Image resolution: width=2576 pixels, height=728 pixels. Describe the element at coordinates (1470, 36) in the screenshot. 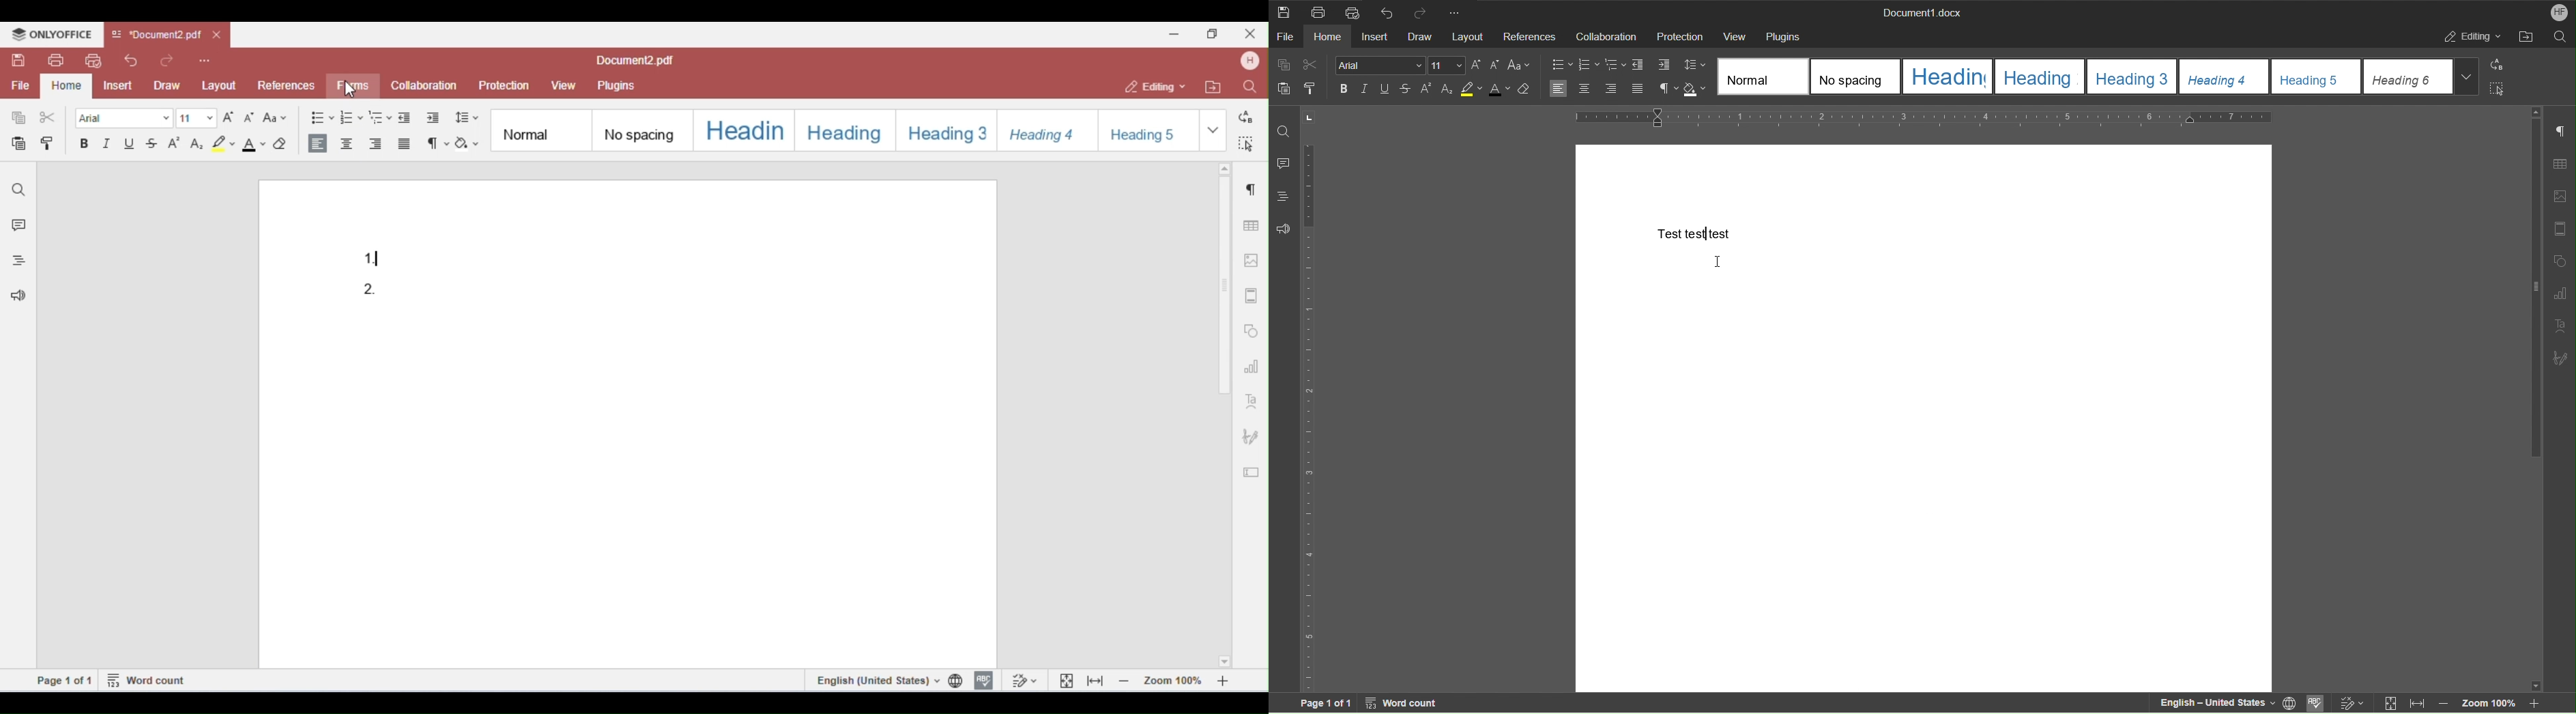

I see `Layout` at that location.